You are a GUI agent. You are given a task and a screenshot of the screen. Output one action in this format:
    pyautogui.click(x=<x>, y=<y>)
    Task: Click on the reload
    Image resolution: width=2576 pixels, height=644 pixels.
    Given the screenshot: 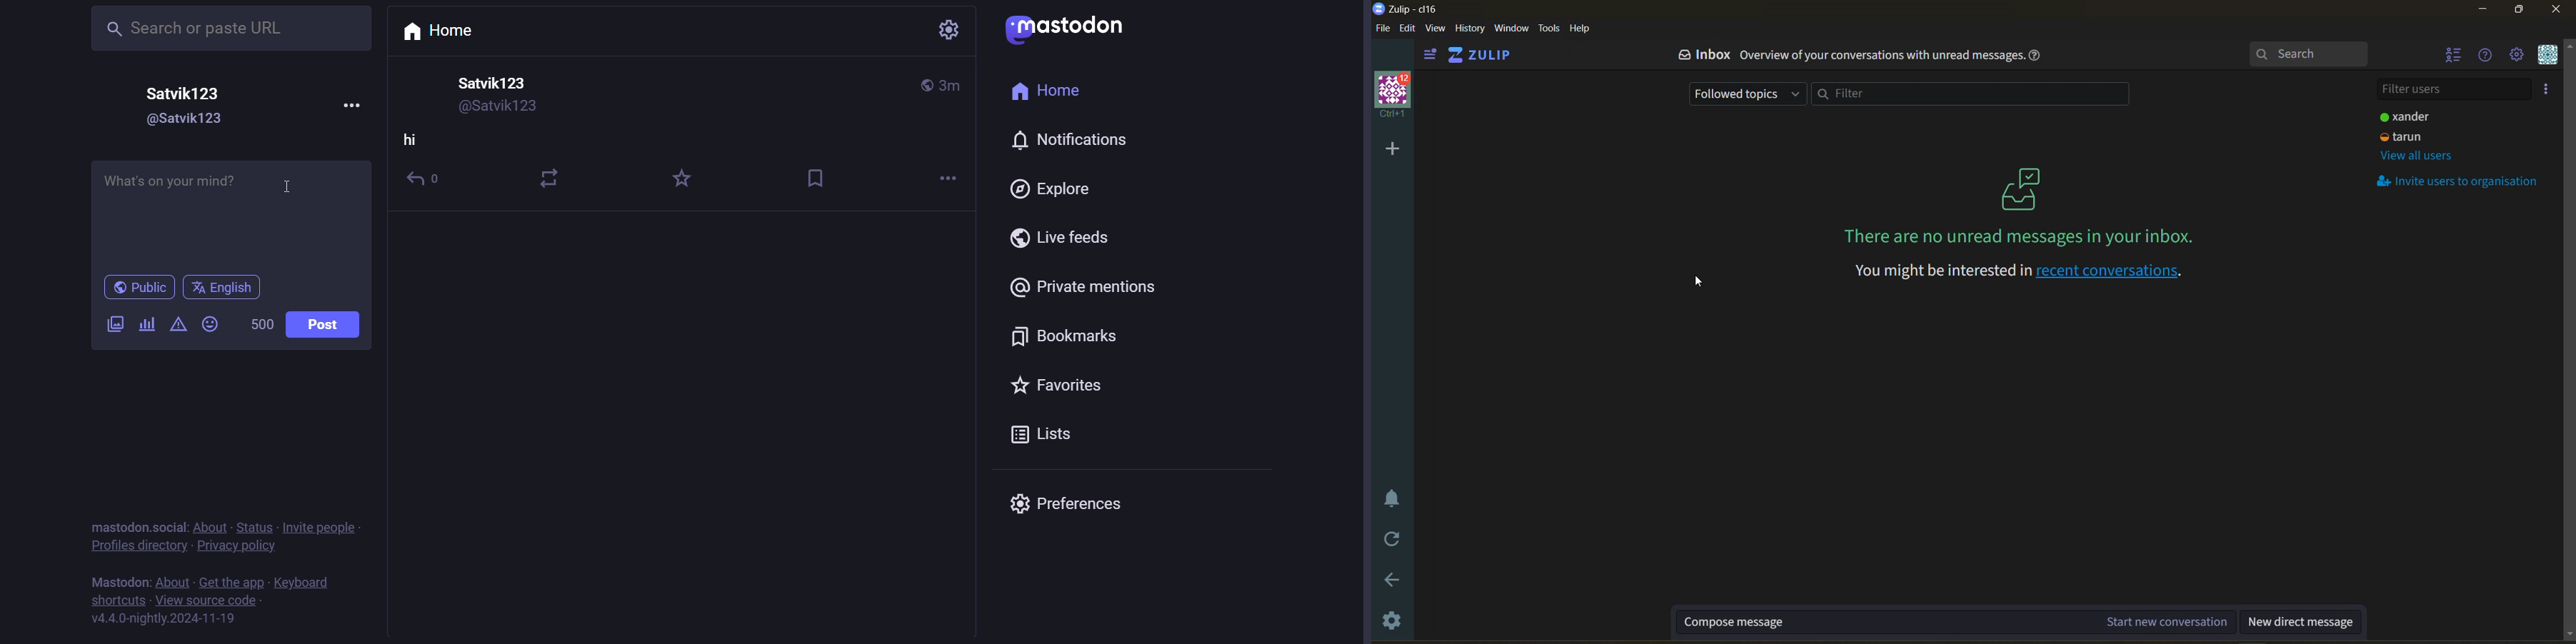 What is the action you would take?
    pyautogui.click(x=1393, y=541)
    